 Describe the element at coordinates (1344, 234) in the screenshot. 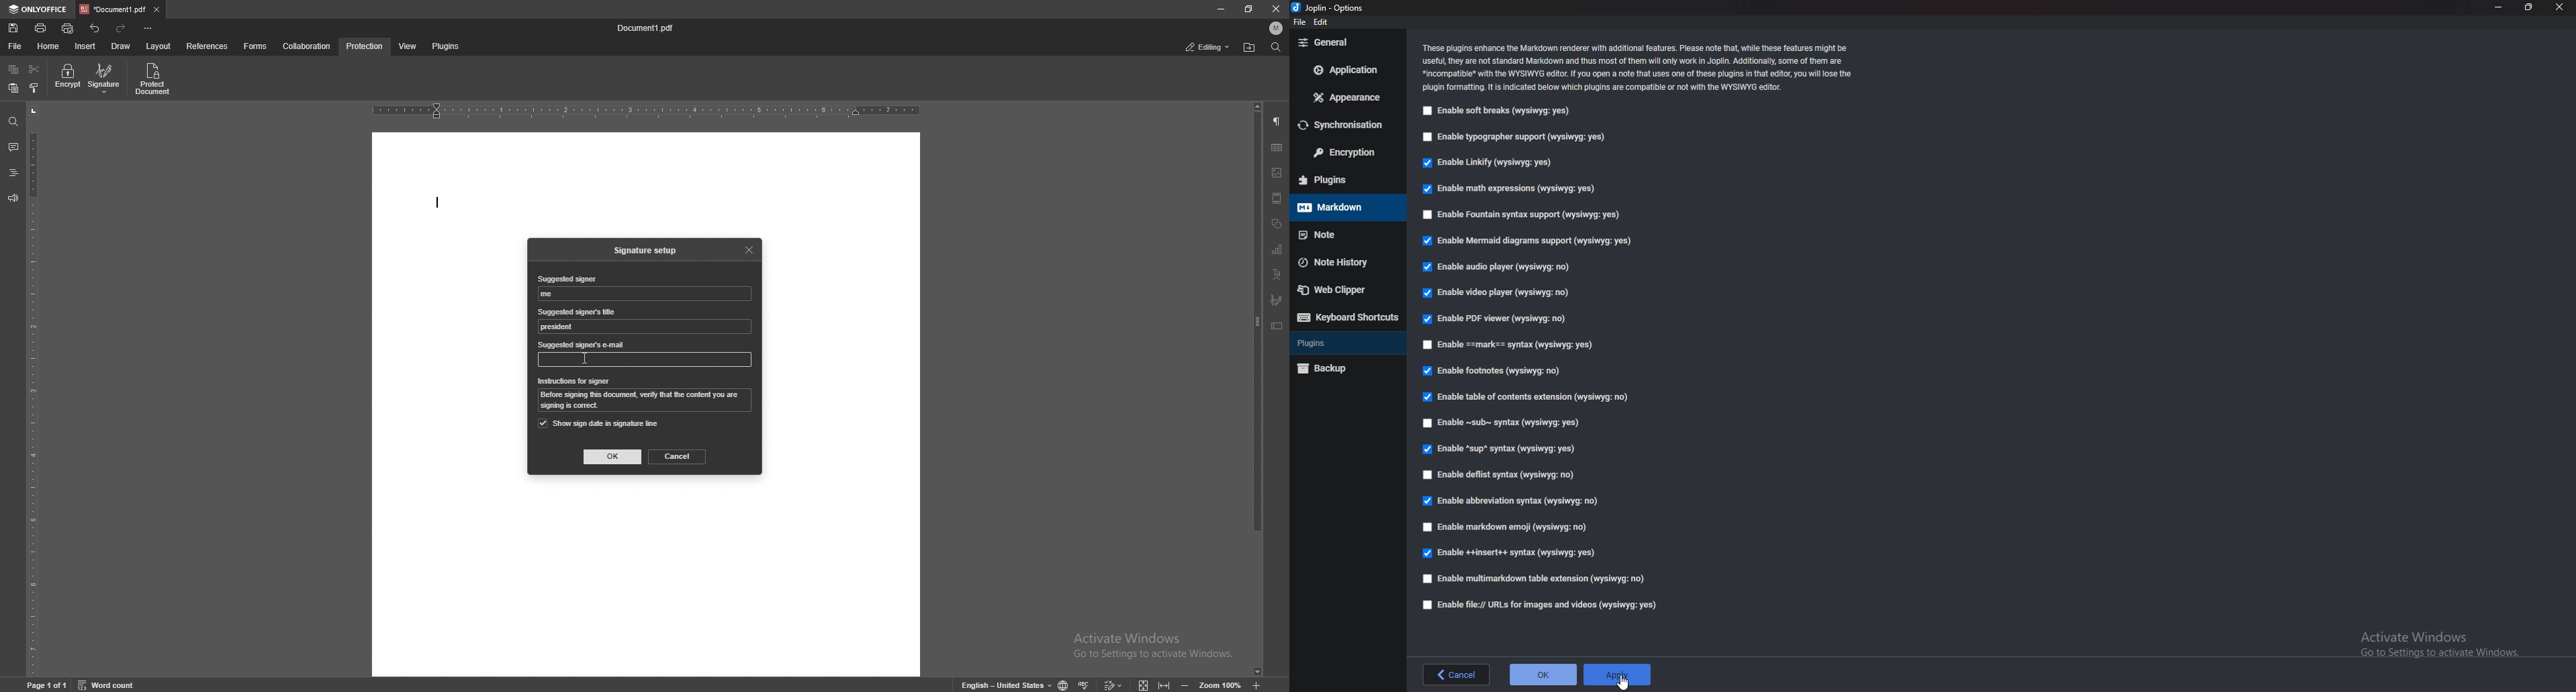

I see `note` at that location.